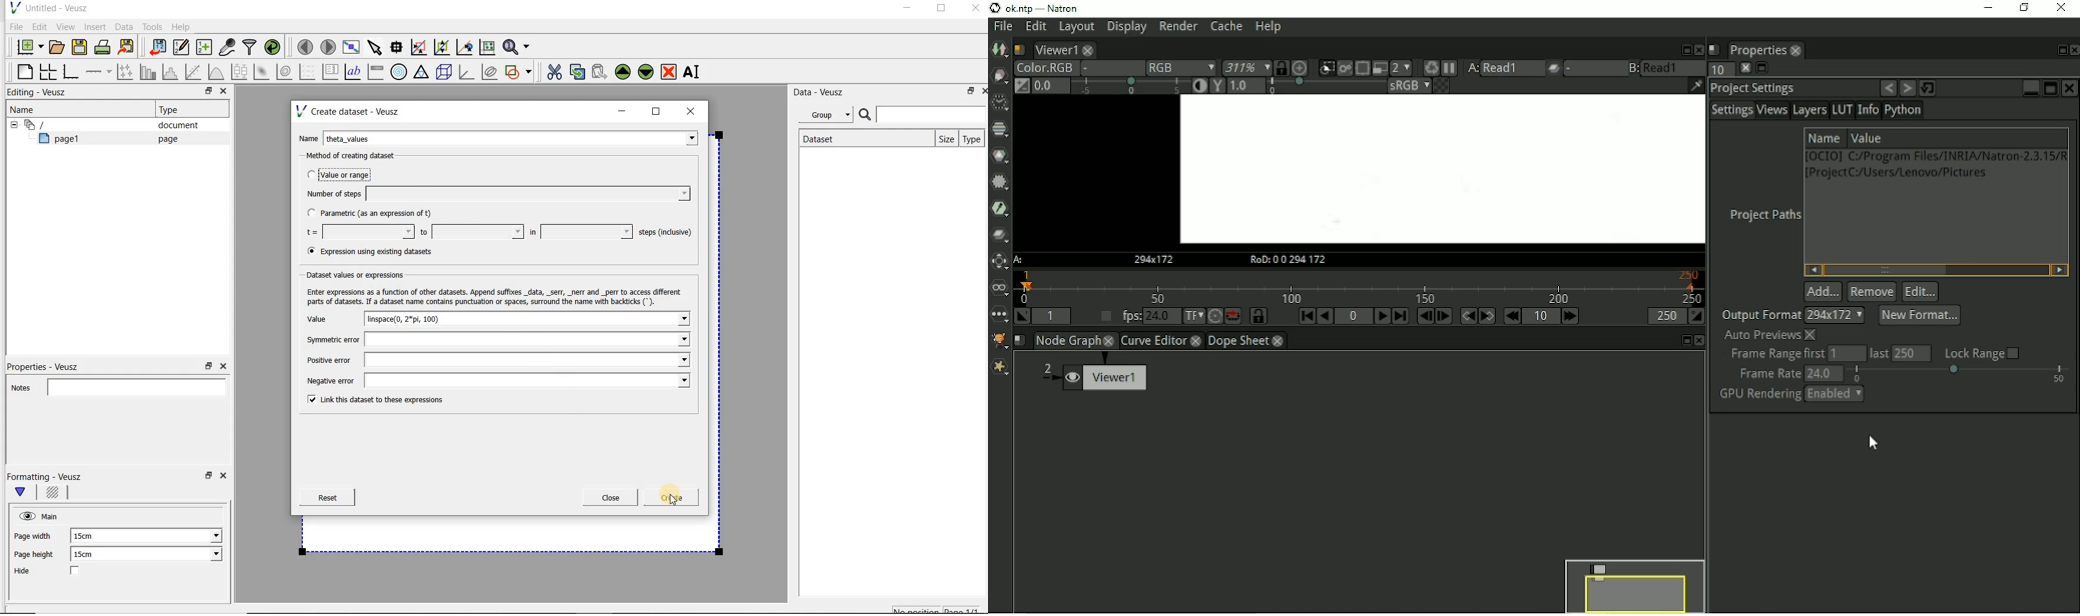 This screenshot has width=2100, height=616. What do you see at coordinates (263, 72) in the screenshot?
I see `plot a 2d dataset as an image` at bounding box center [263, 72].